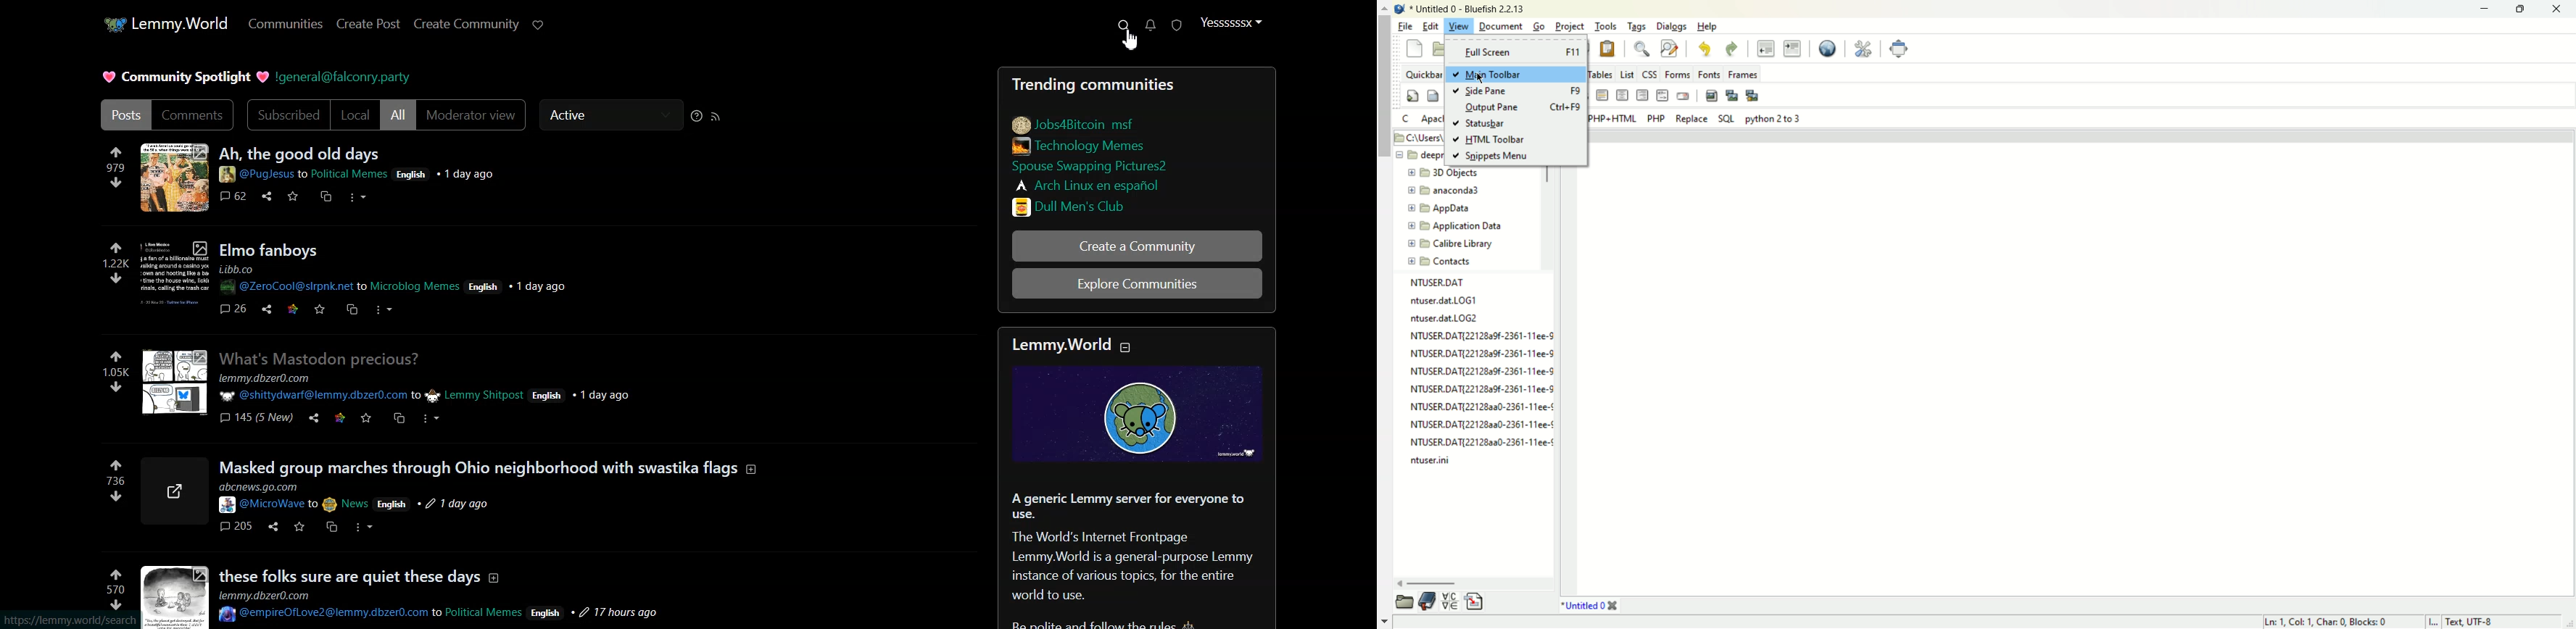  What do you see at coordinates (174, 488) in the screenshot?
I see `link` at bounding box center [174, 488].